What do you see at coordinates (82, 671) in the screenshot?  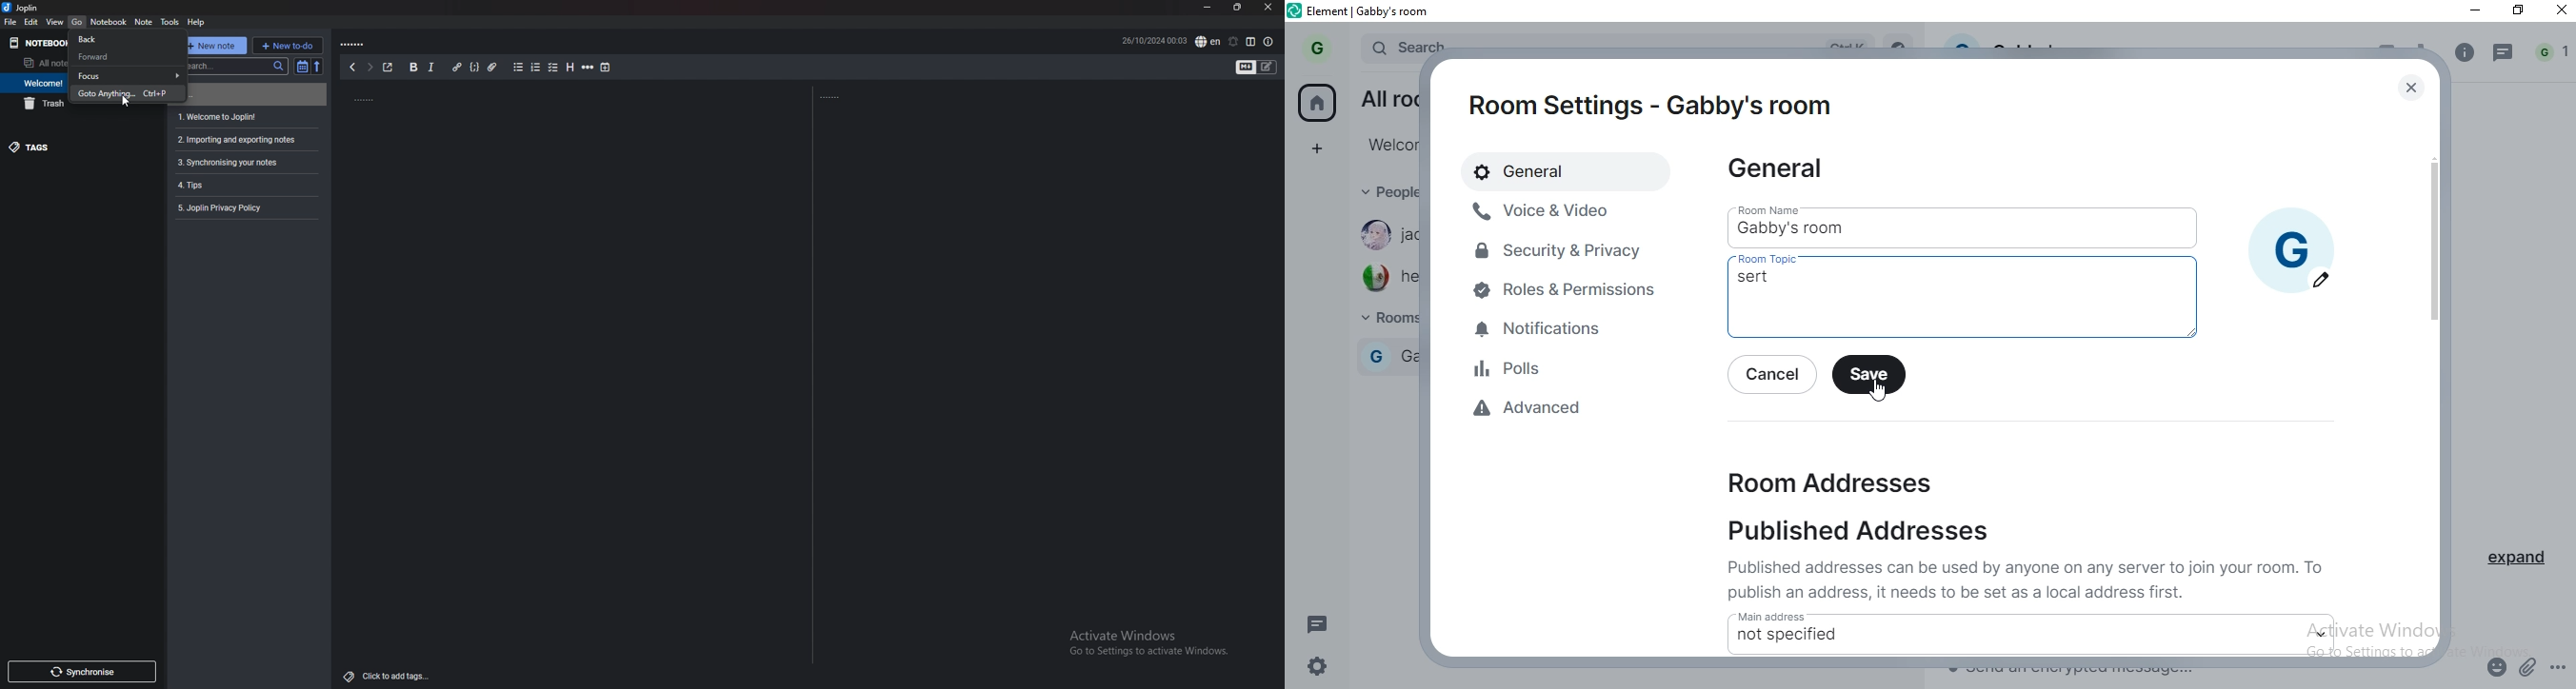 I see `synchronise` at bounding box center [82, 671].